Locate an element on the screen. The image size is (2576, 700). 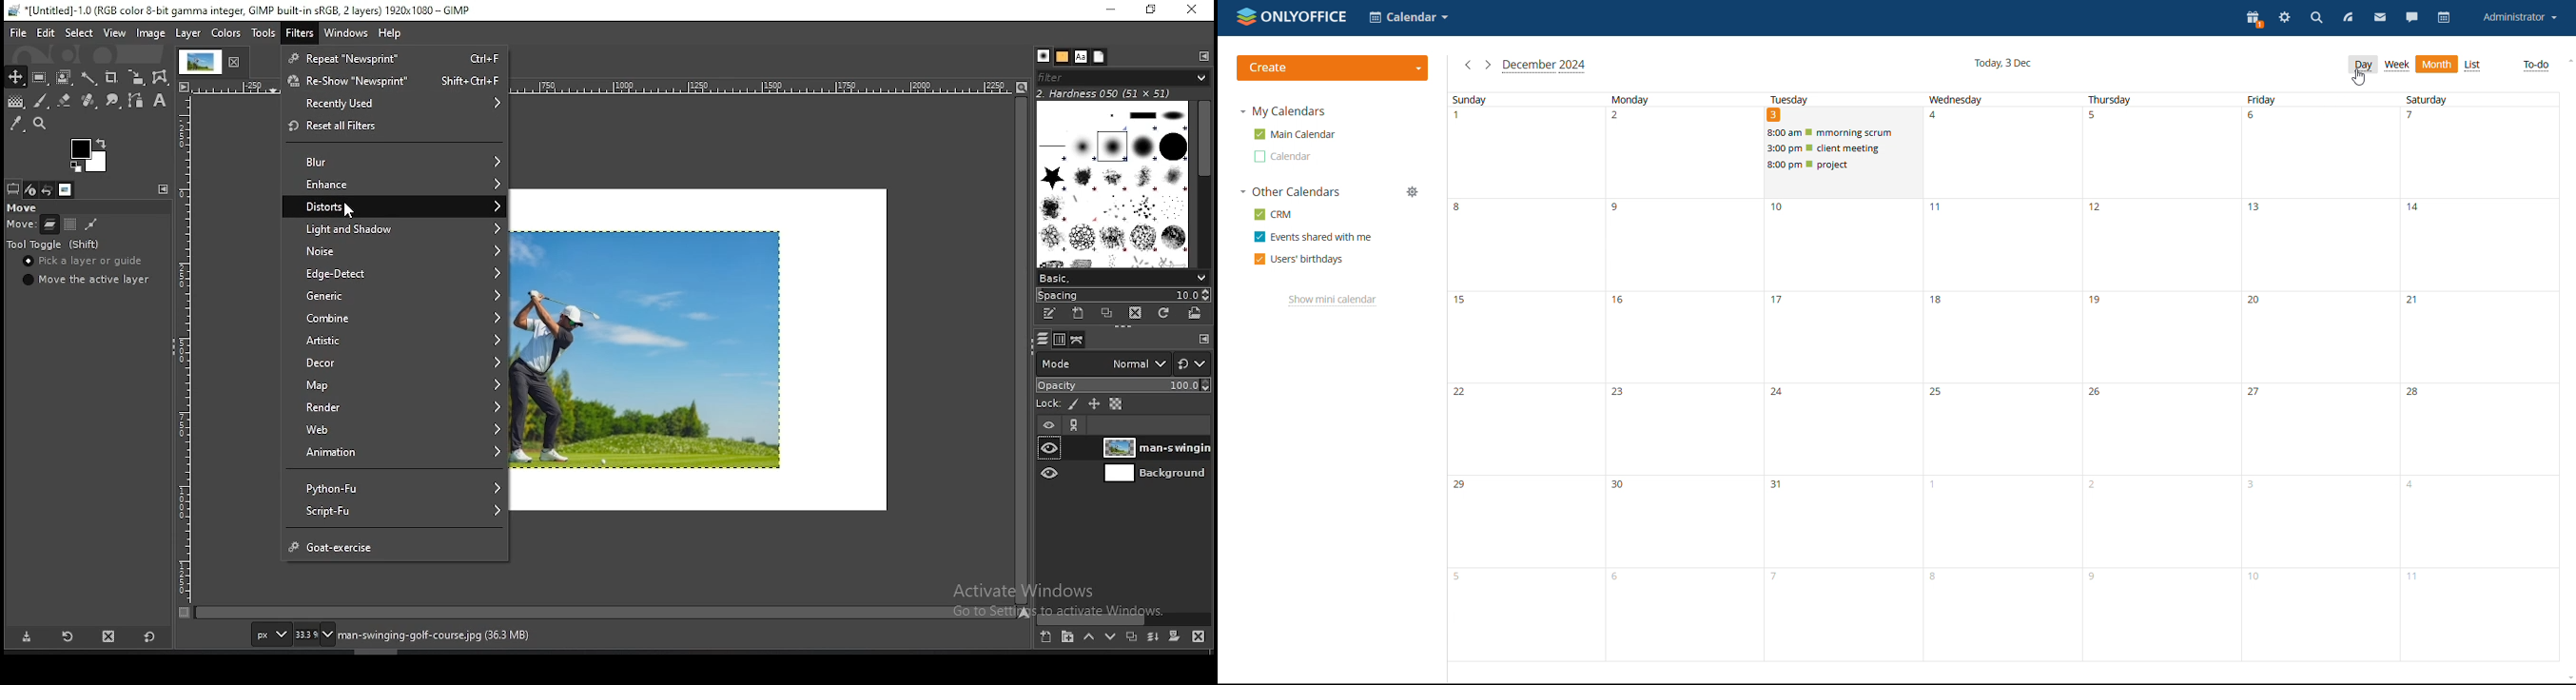
layers is located at coordinates (1043, 341).